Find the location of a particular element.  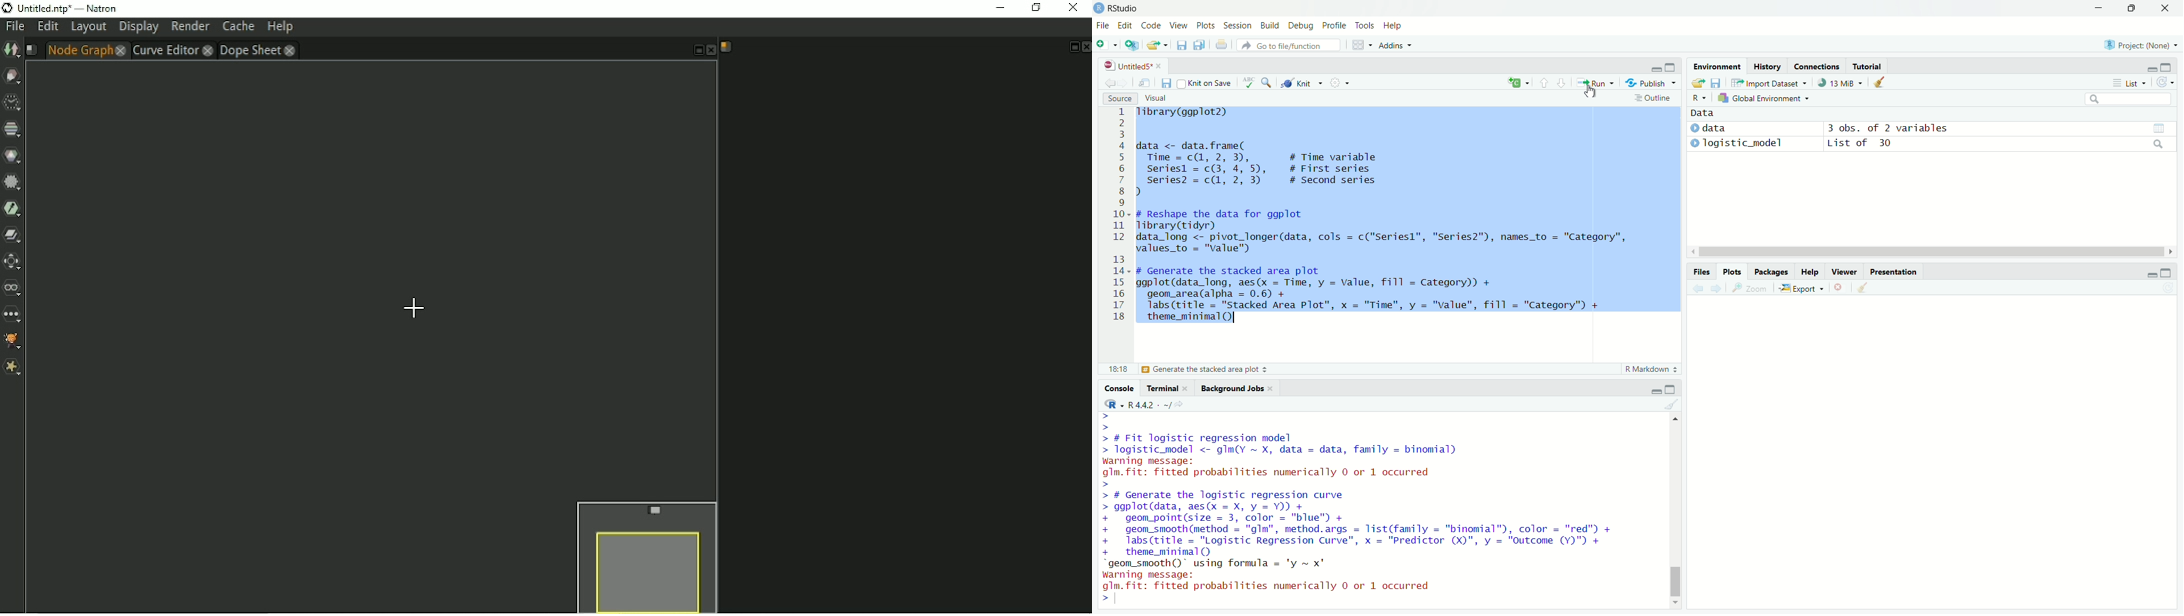

clear is located at coordinates (1881, 82).